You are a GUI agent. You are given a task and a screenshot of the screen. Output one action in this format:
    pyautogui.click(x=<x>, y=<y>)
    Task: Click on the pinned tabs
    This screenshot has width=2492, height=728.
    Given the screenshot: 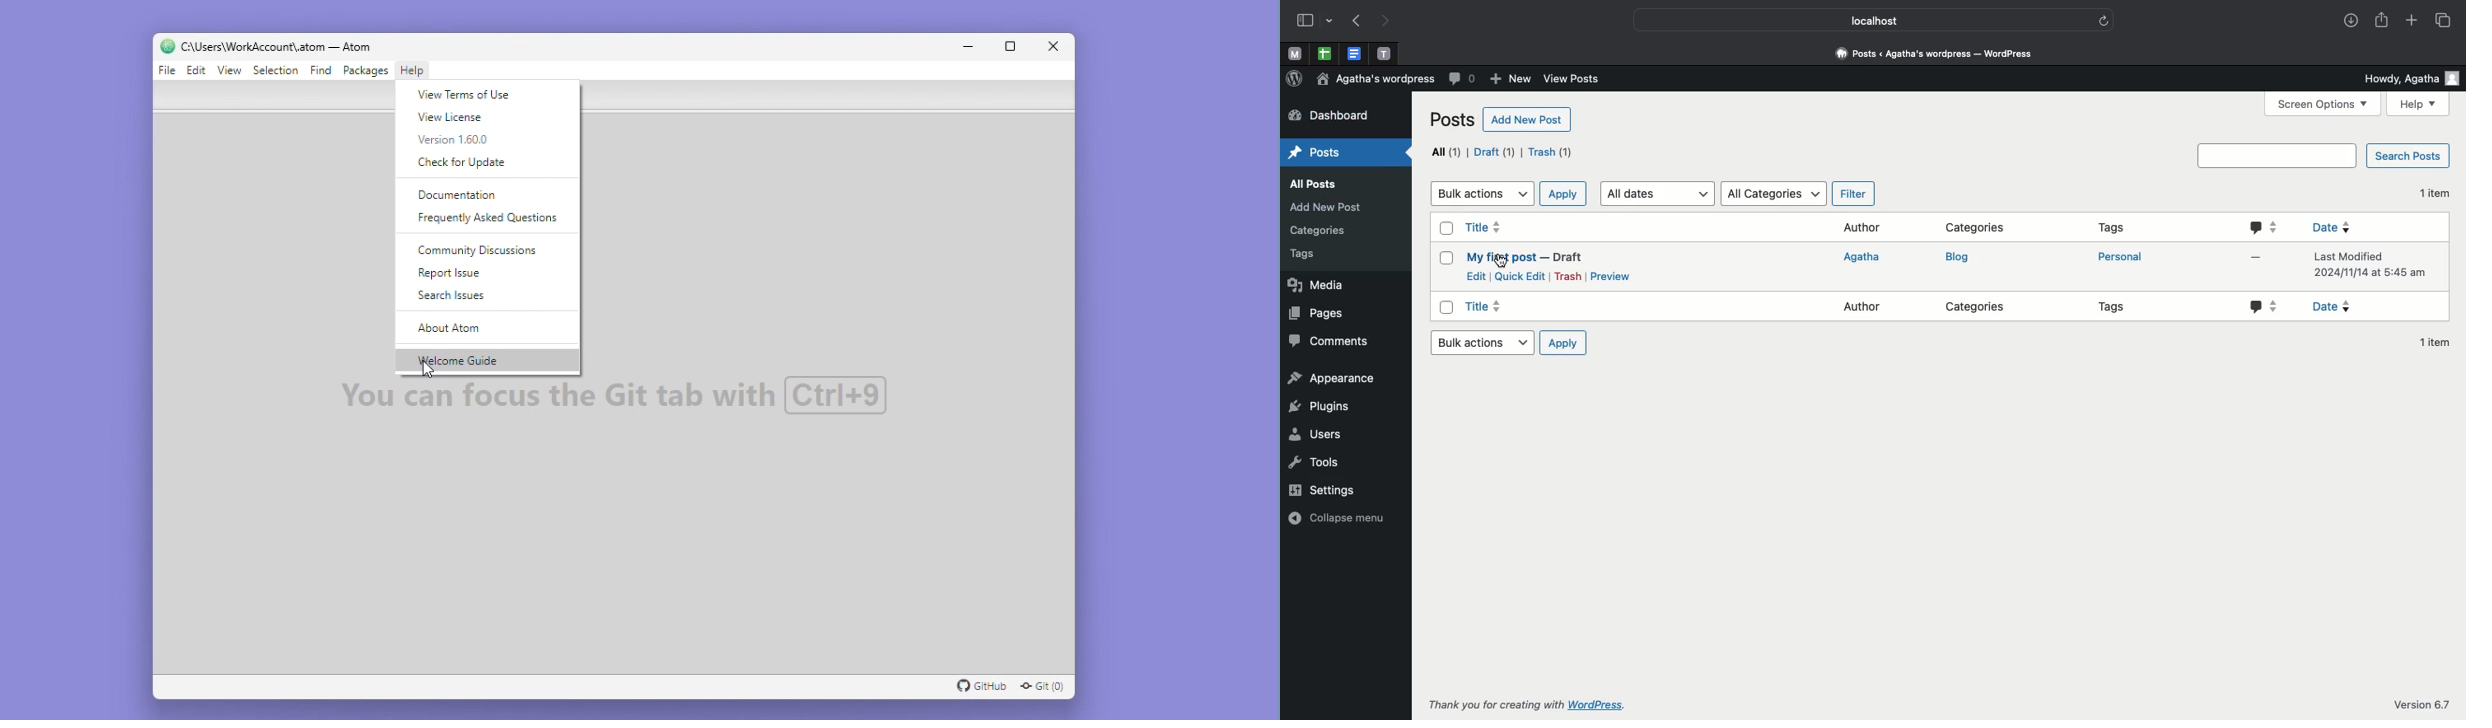 What is the action you would take?
    pyautogui.click(x=1387, y=54)
    